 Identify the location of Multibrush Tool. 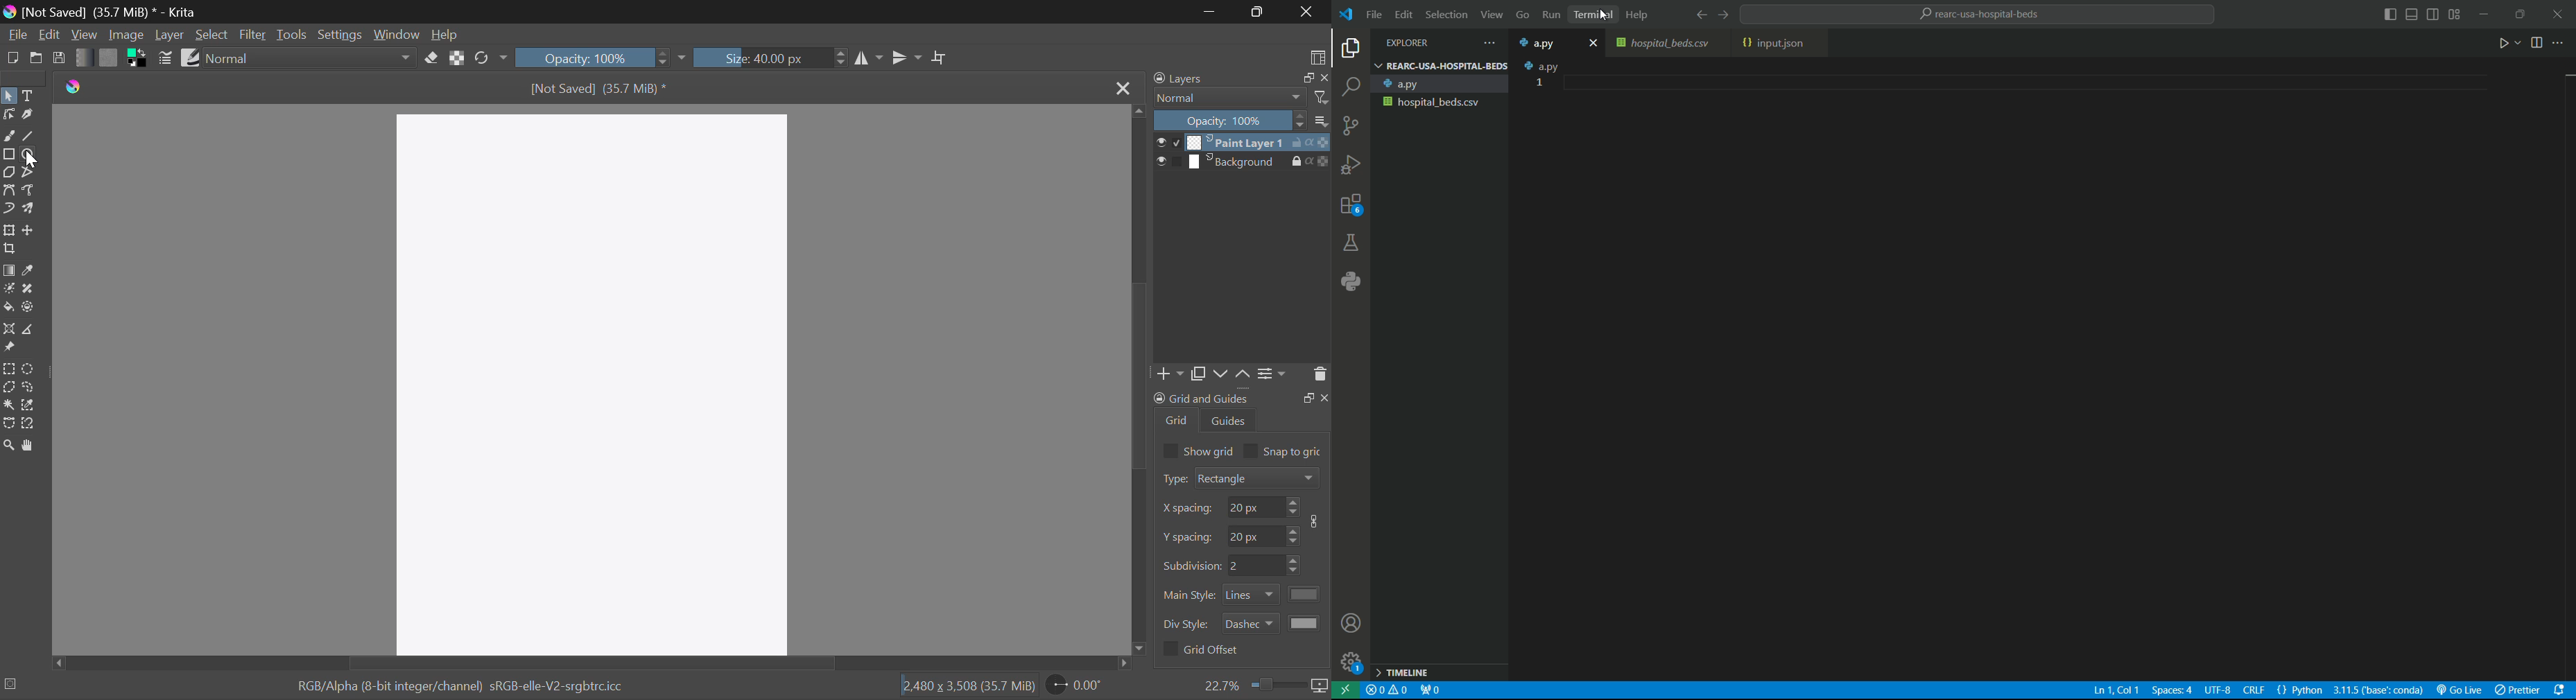
(31, 209).